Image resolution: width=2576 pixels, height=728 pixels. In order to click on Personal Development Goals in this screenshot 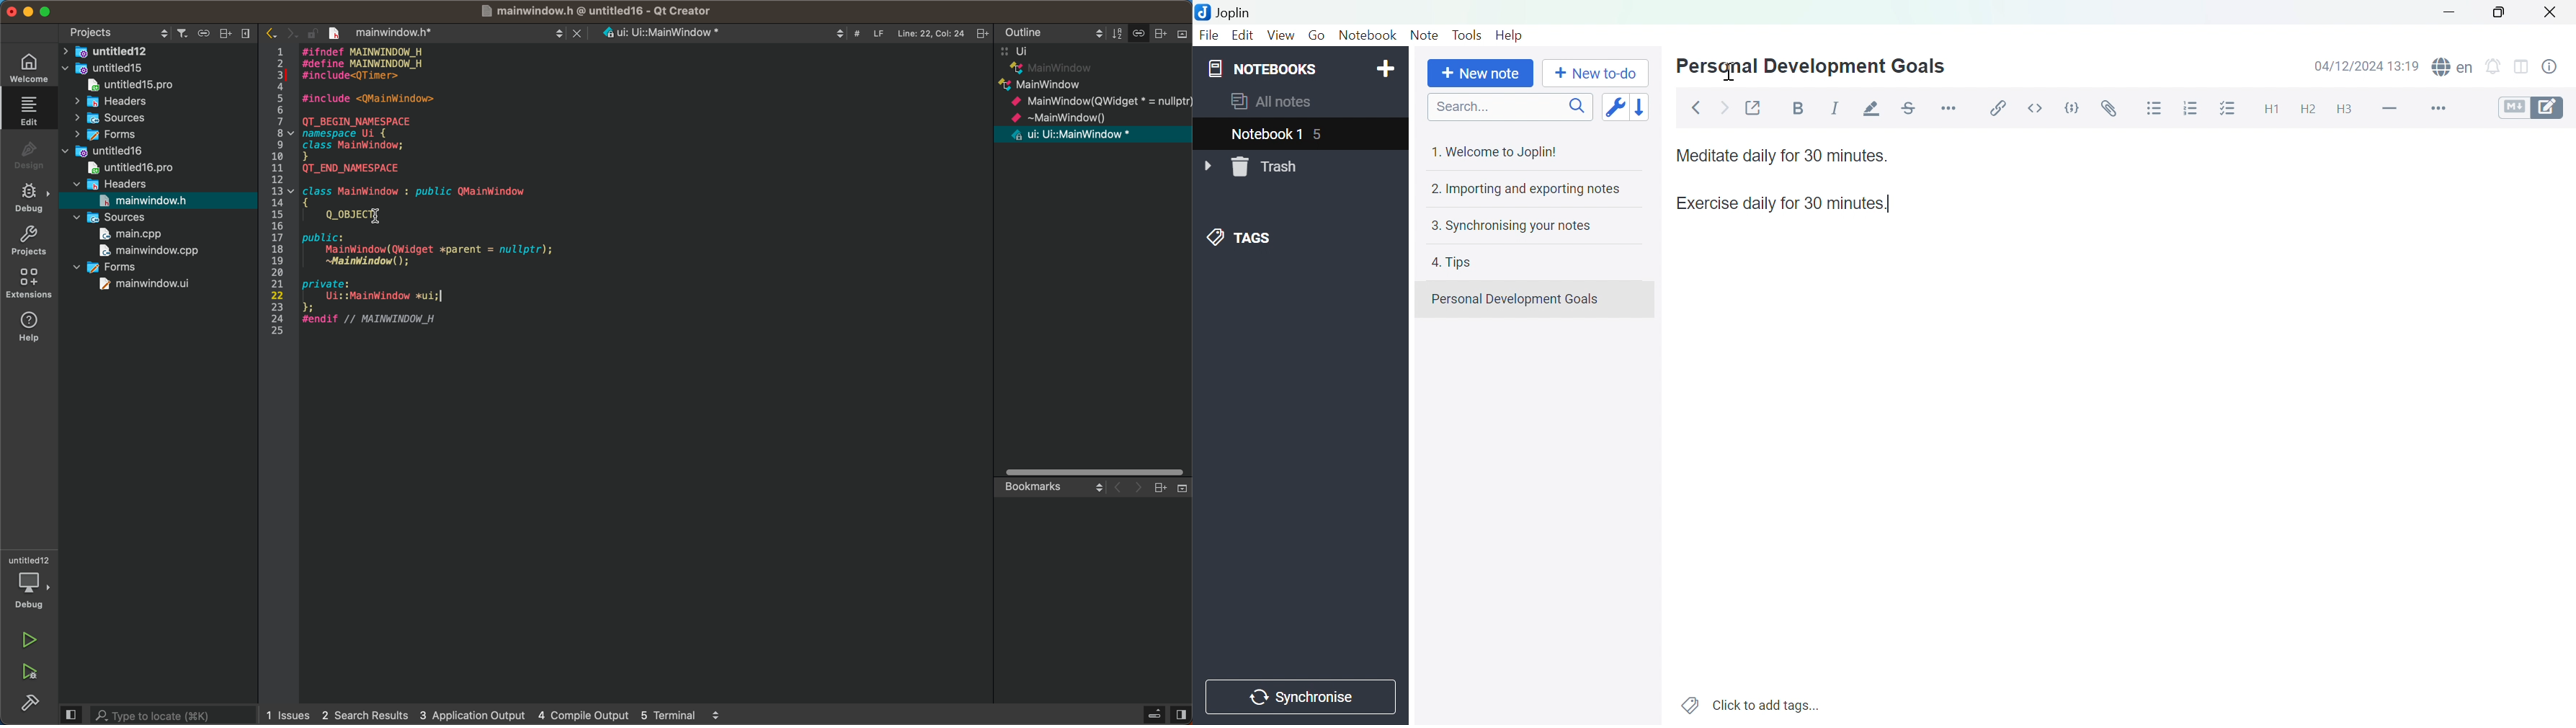, I will do `click(1819, 66)`.